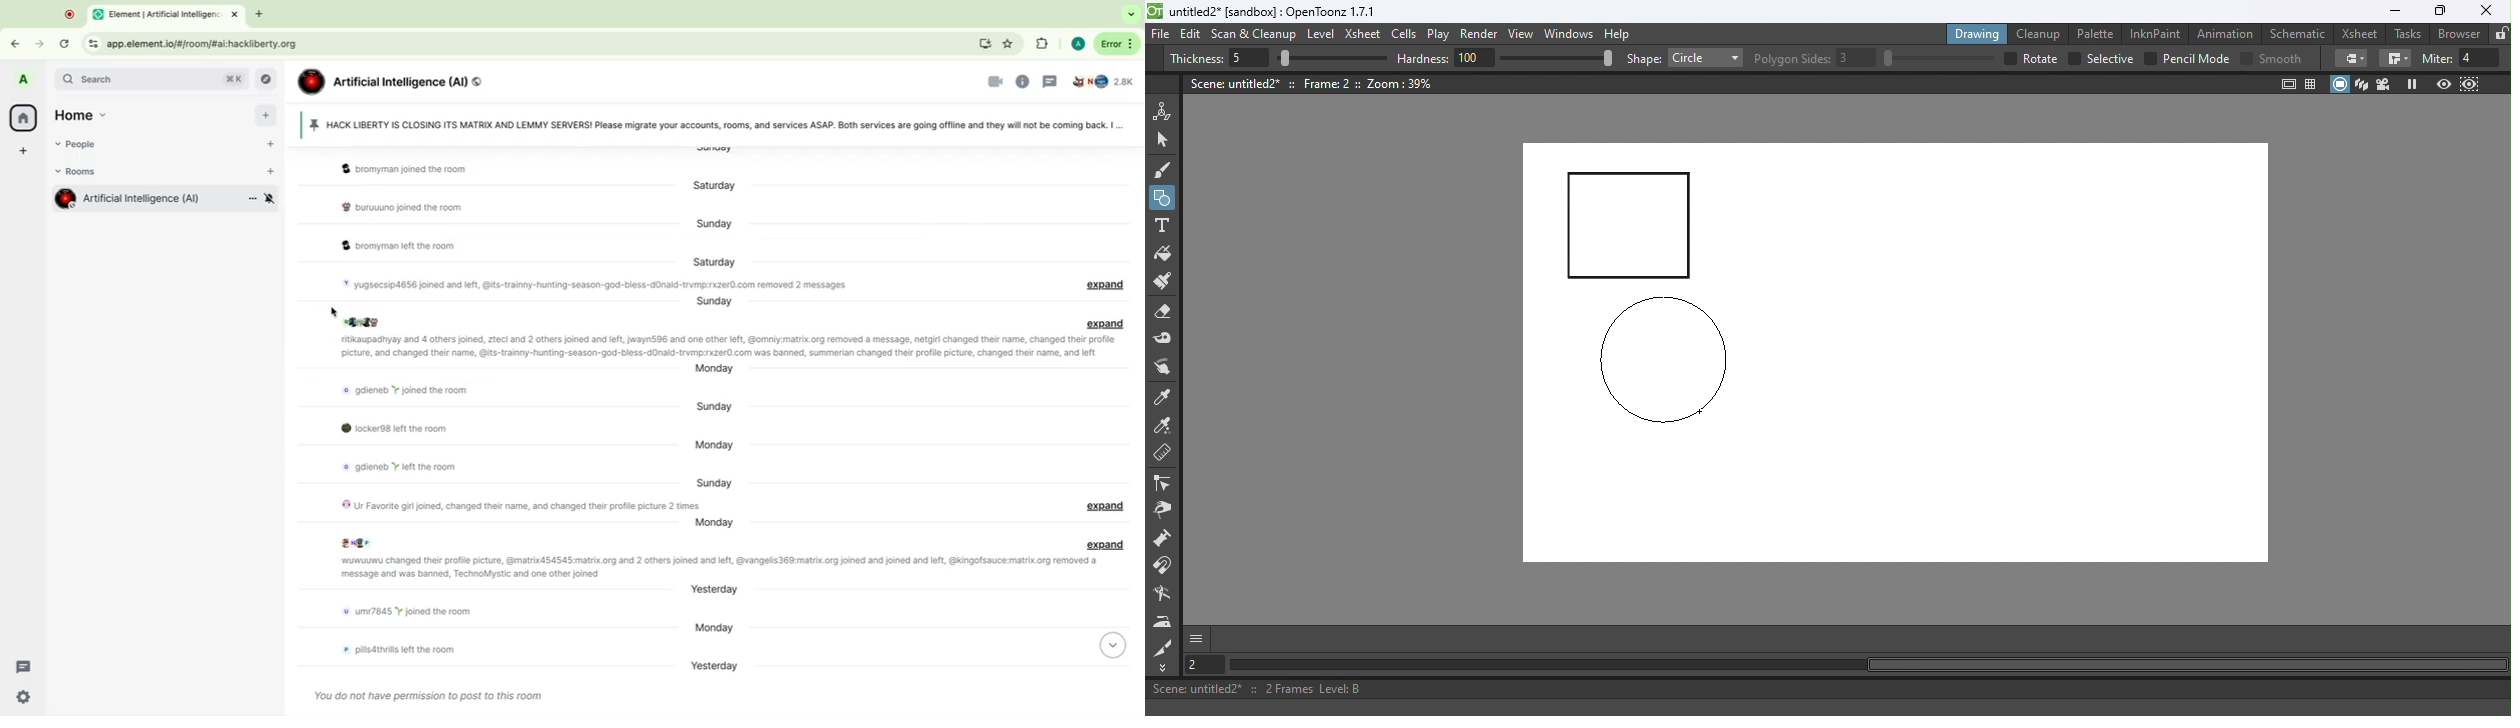 This screenshot has height=728, width=2520. Describe the element at coordinates (1118, 43) in the screenshot. I see `More` at that location.